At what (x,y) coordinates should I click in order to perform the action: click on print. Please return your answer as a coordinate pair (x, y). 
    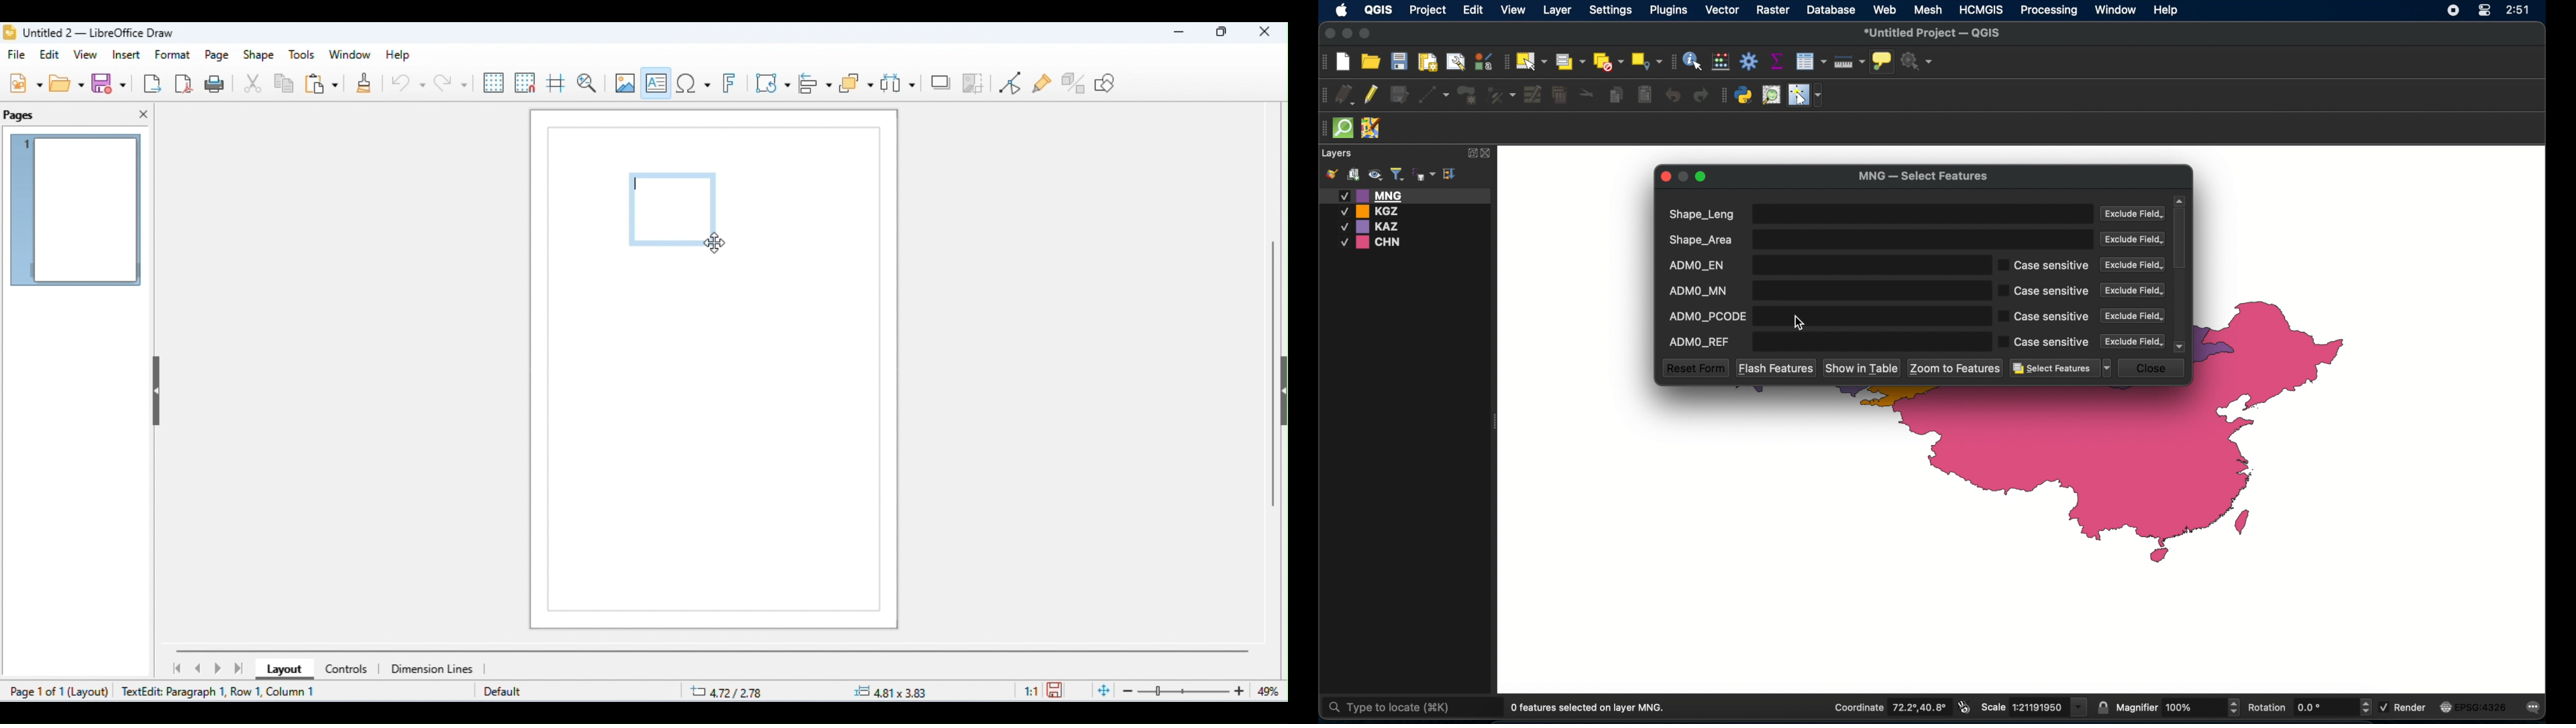
    Looking at the image, I should click on (217, 83).